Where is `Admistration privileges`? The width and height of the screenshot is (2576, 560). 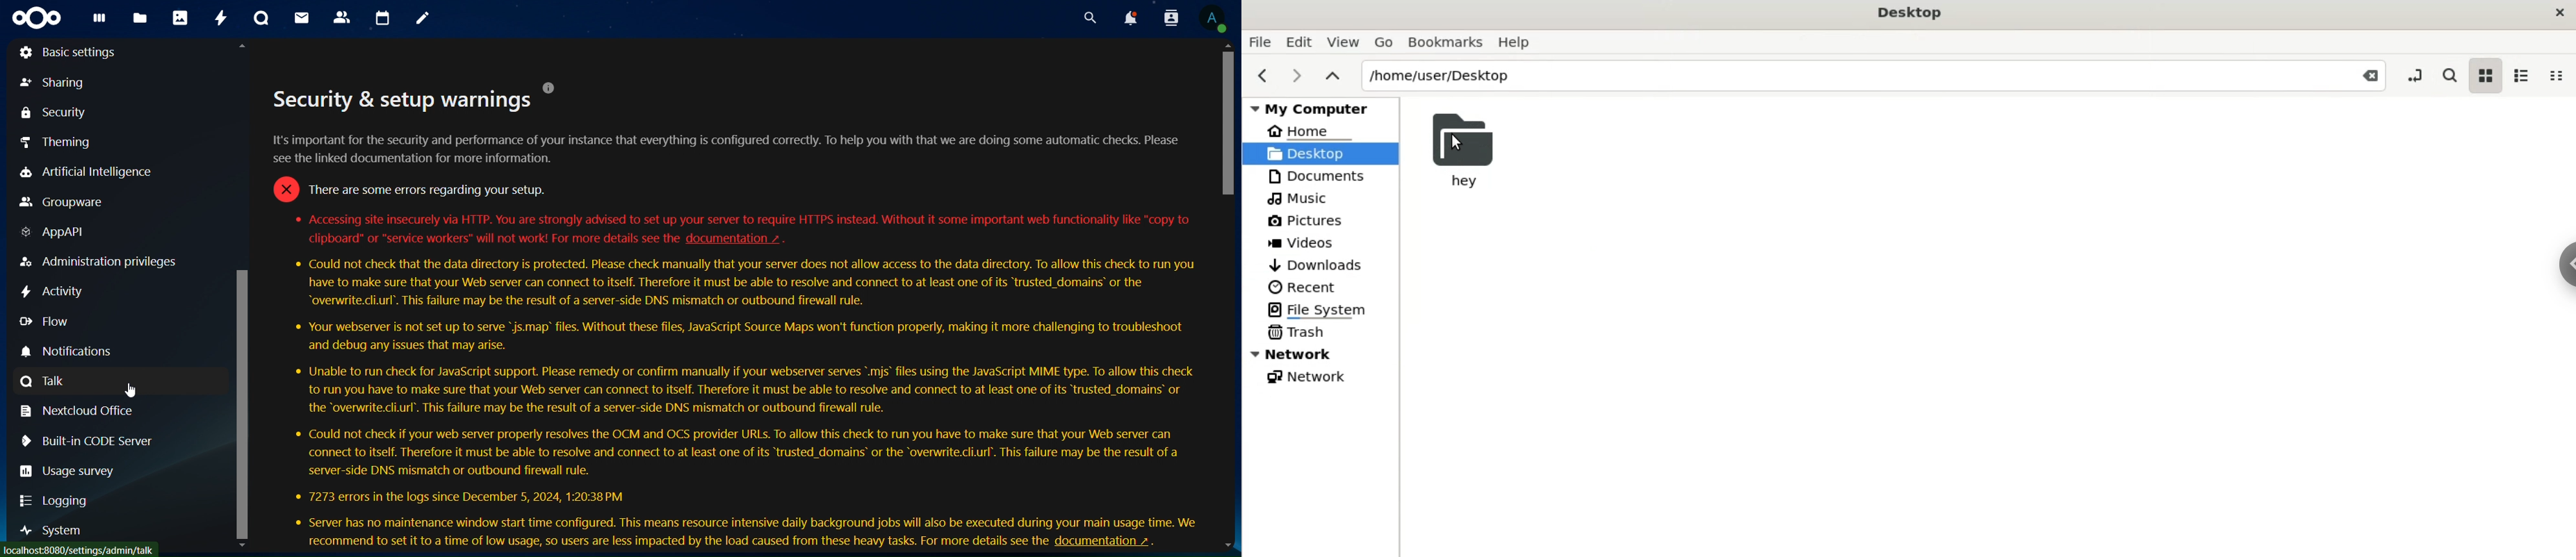
Admistration privileges is located at coordinates (108, 260).